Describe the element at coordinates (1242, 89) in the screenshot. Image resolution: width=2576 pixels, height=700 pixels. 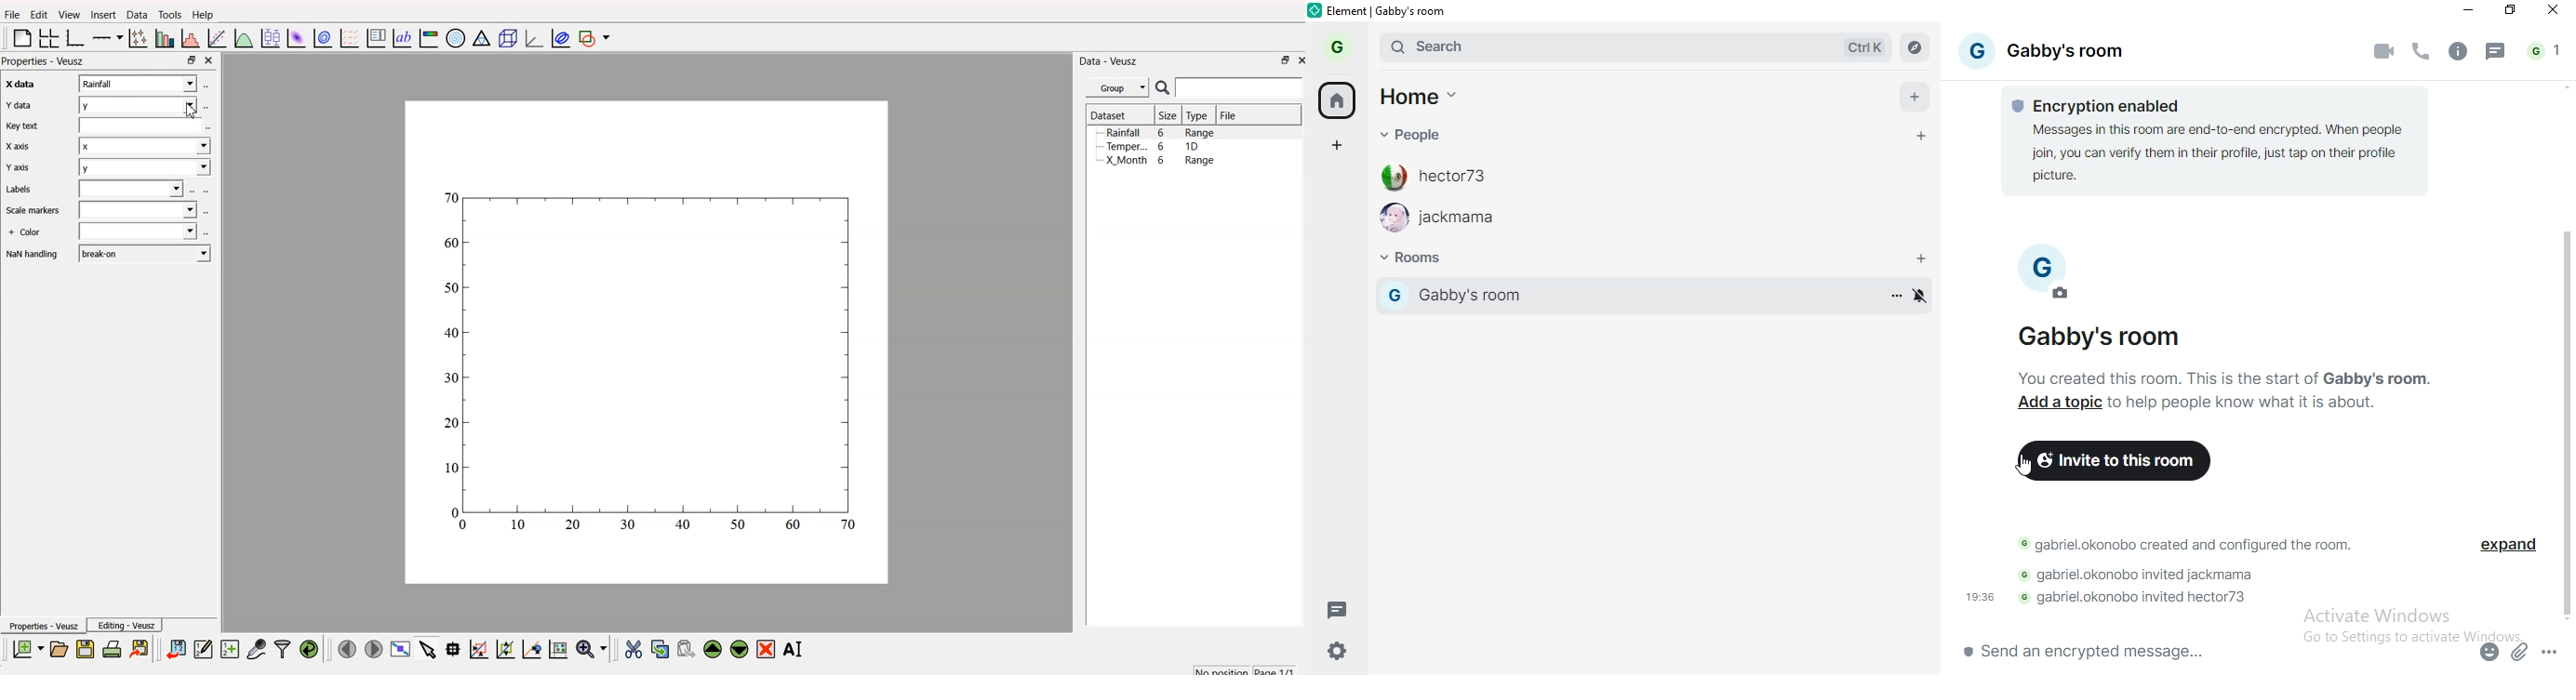
I see `search bar` at that location.